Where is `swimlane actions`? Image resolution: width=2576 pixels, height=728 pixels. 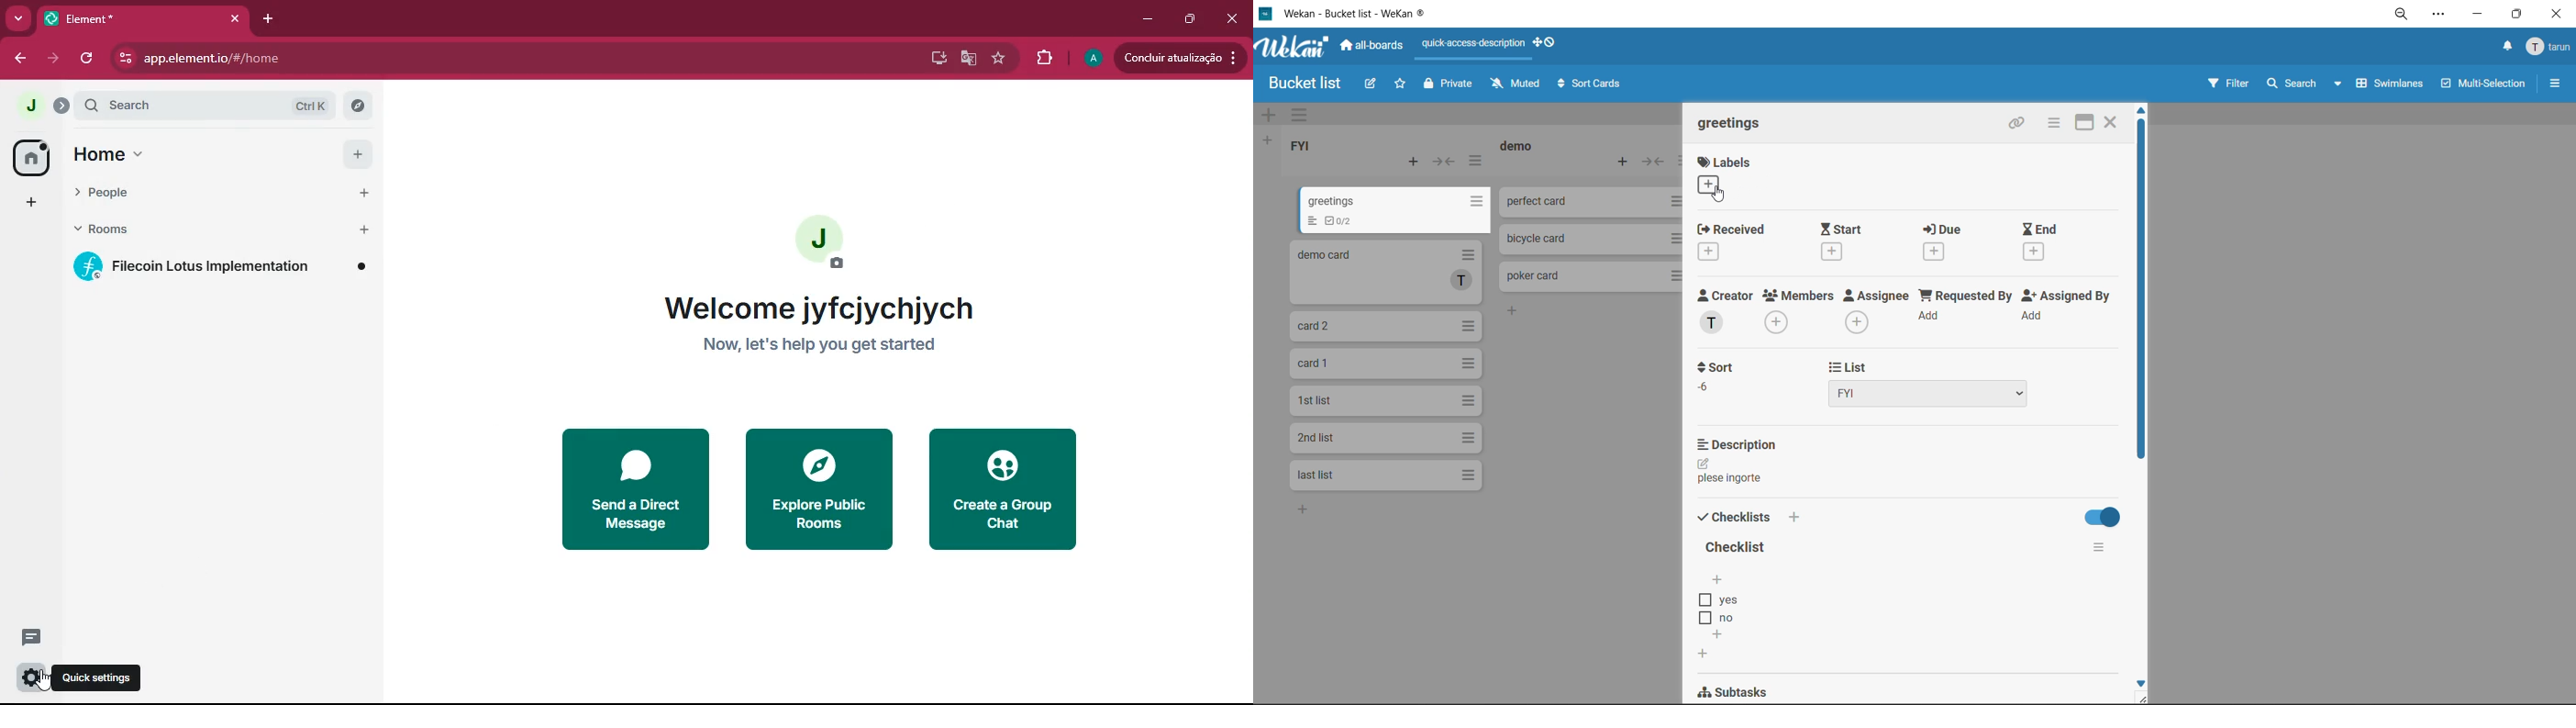
swimlane actions is located at coordinates (1299, 116).